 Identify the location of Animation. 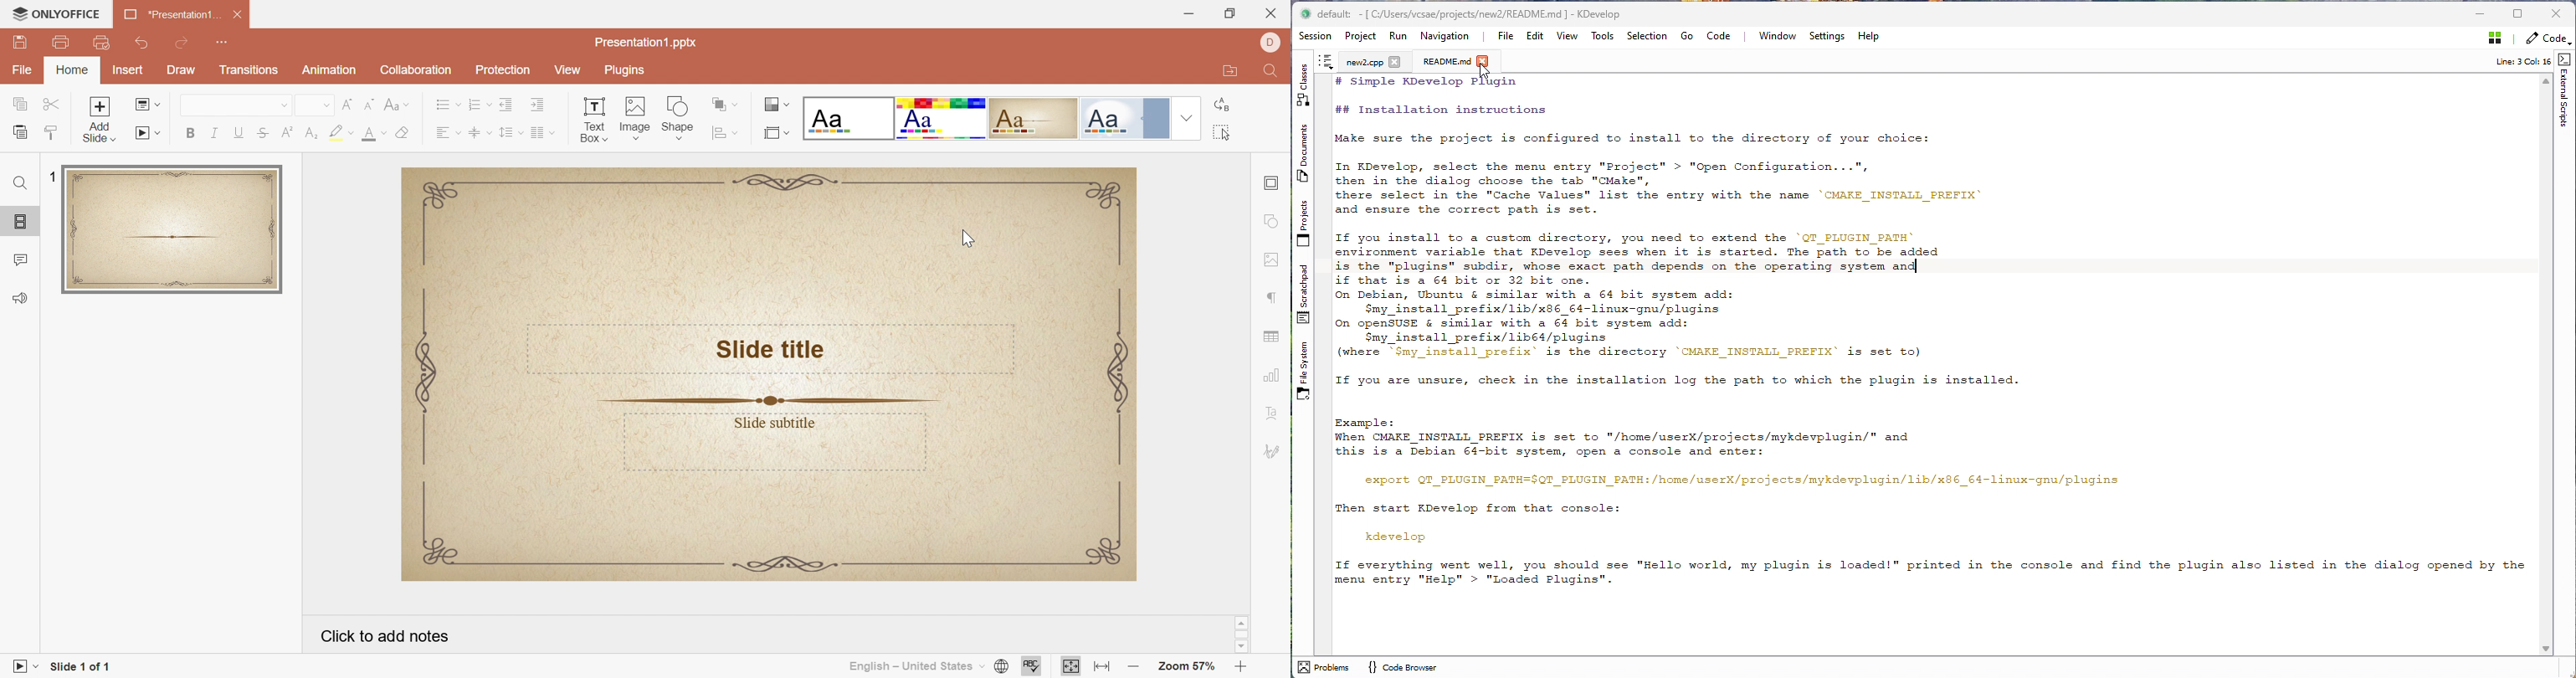
(330, 70).